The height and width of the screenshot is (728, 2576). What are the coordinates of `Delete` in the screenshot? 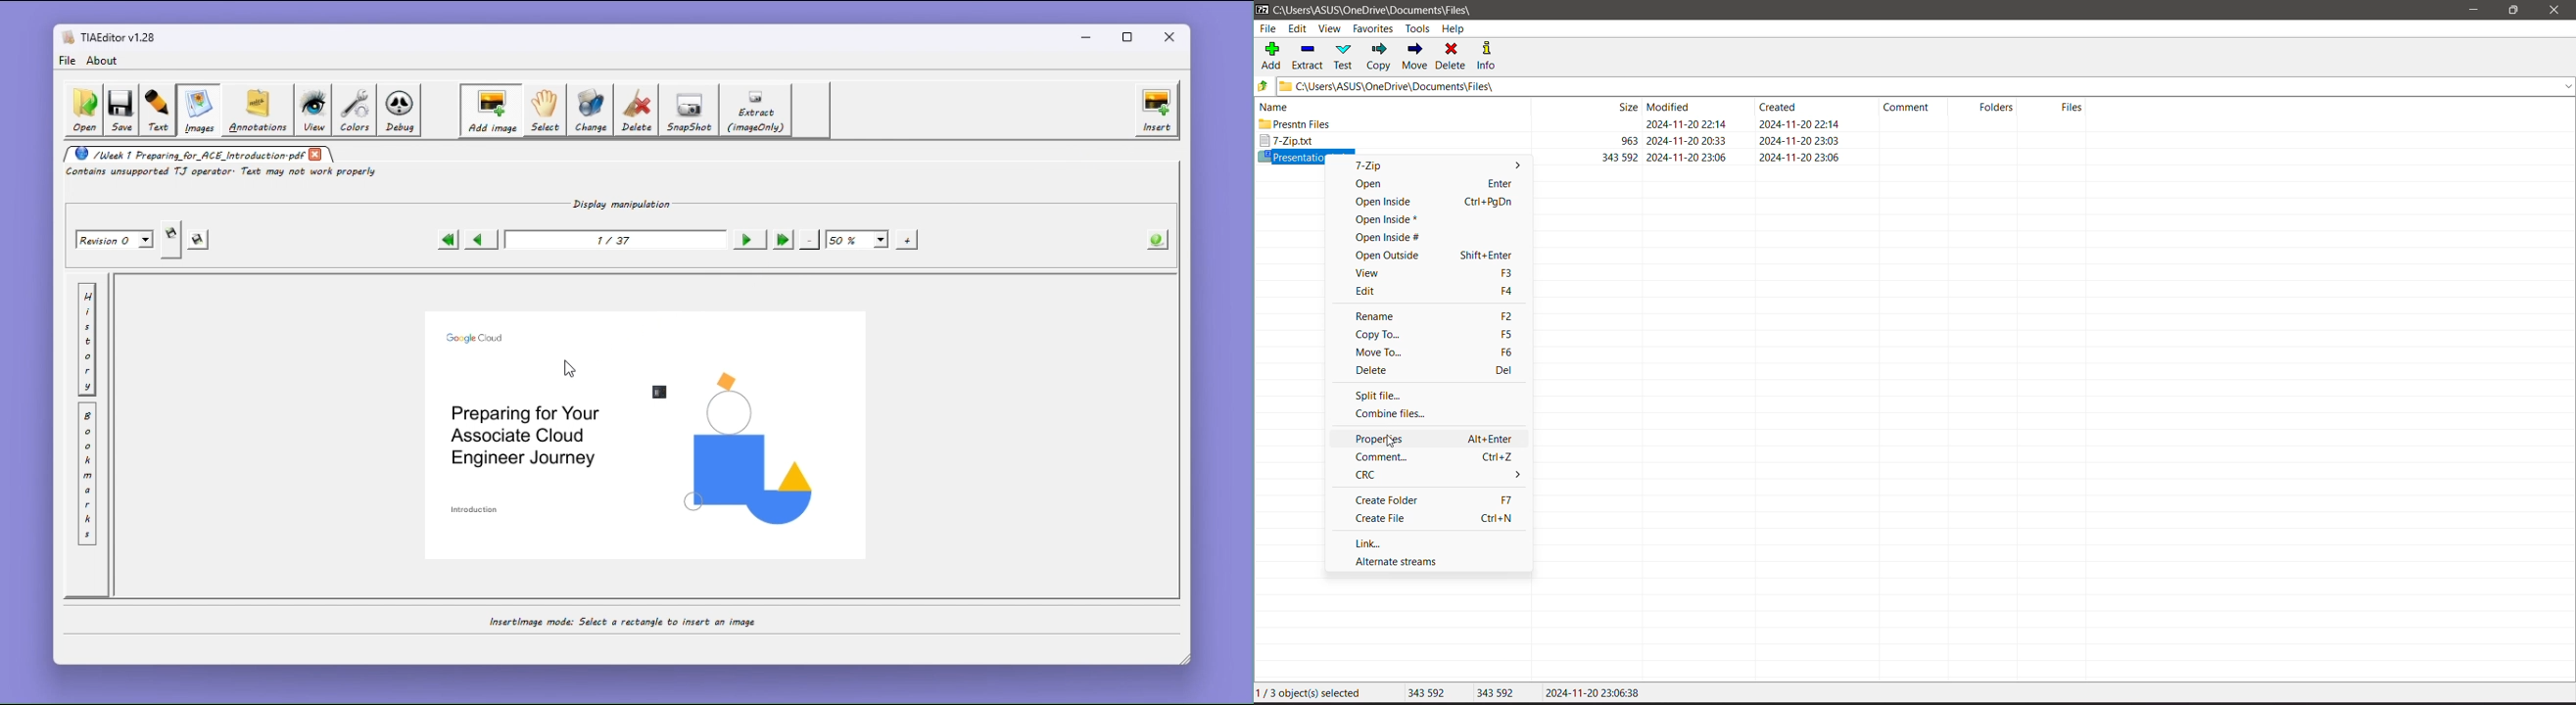 It's located at (1429, 372).